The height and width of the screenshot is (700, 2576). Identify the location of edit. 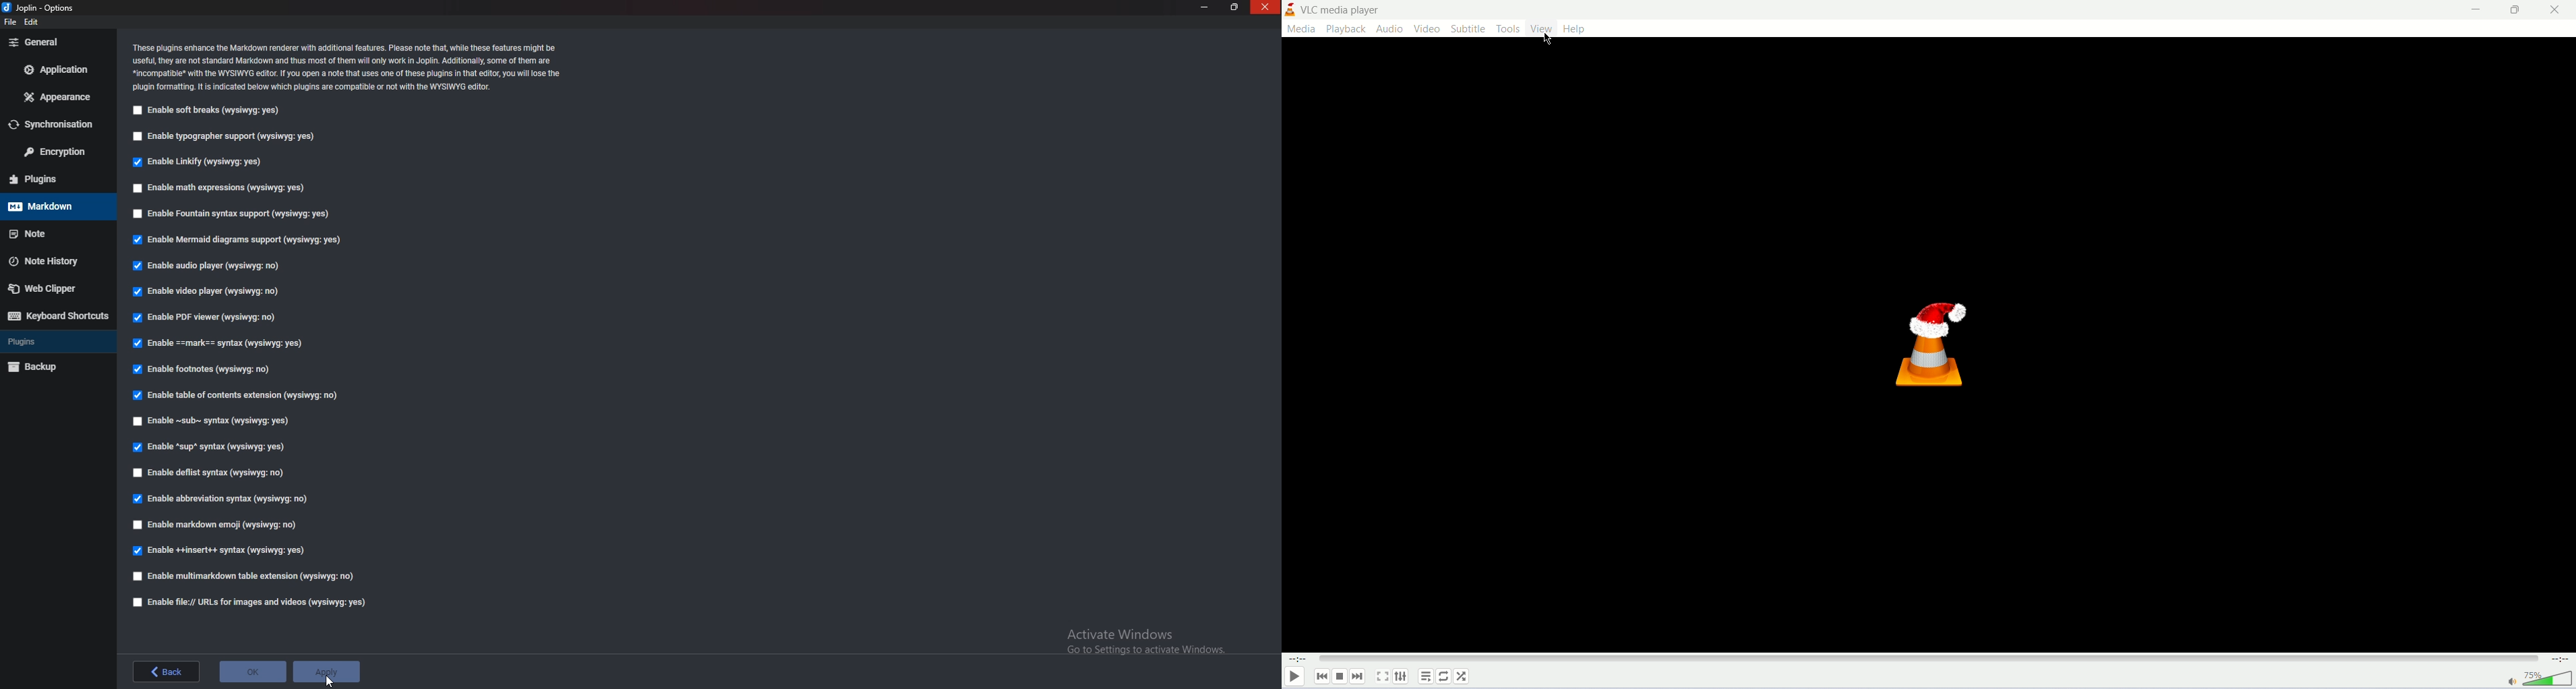
(33, 23).